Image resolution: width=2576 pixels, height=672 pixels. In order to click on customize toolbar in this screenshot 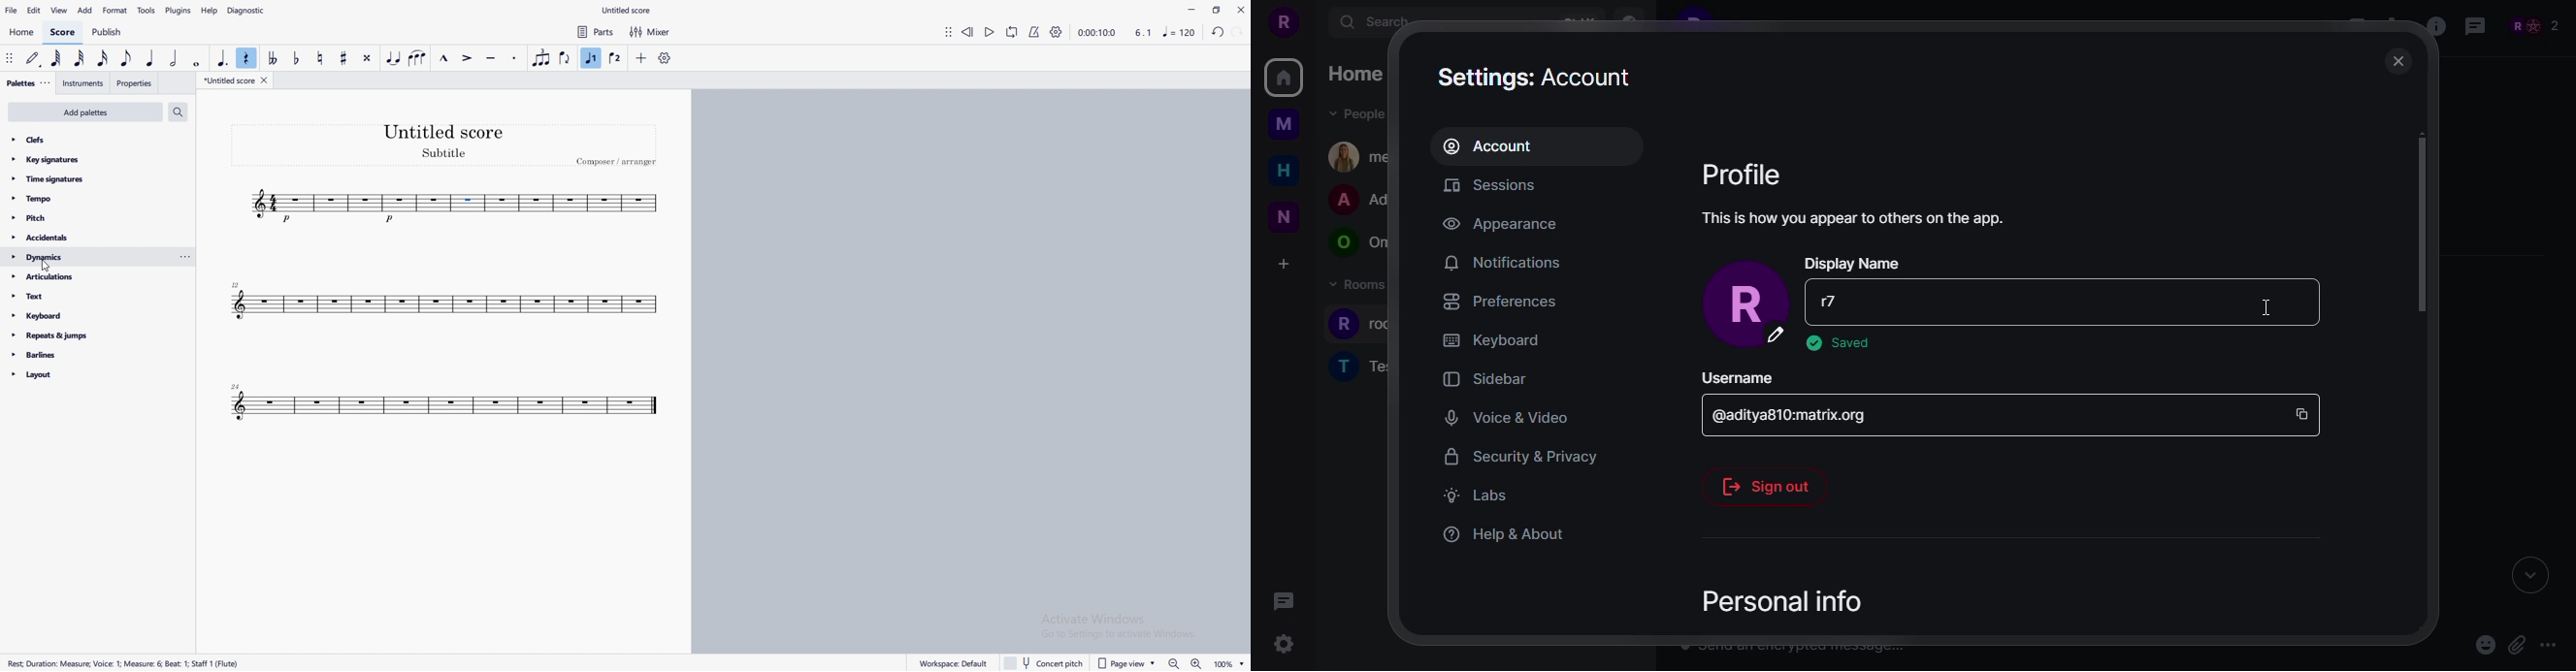, I will do `click(665, 57)`.